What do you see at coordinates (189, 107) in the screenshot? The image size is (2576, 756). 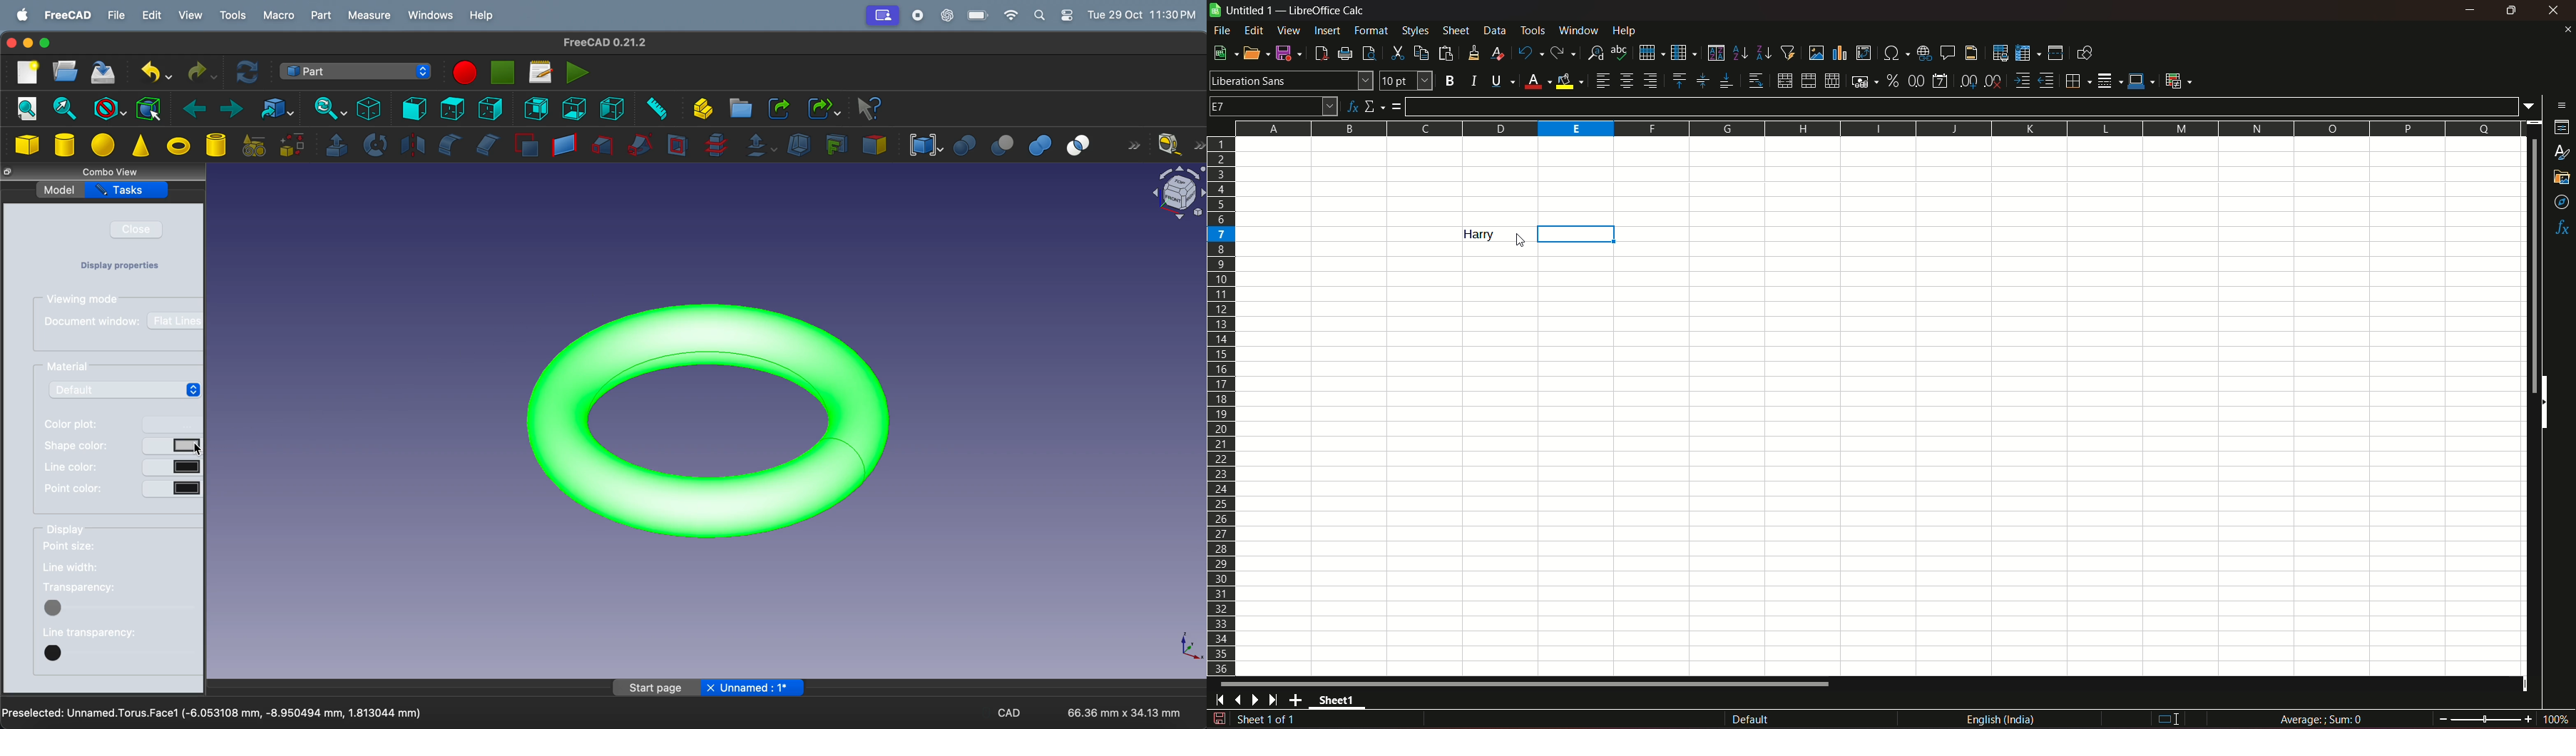 I see `backward` at bounding box center [189, 107].